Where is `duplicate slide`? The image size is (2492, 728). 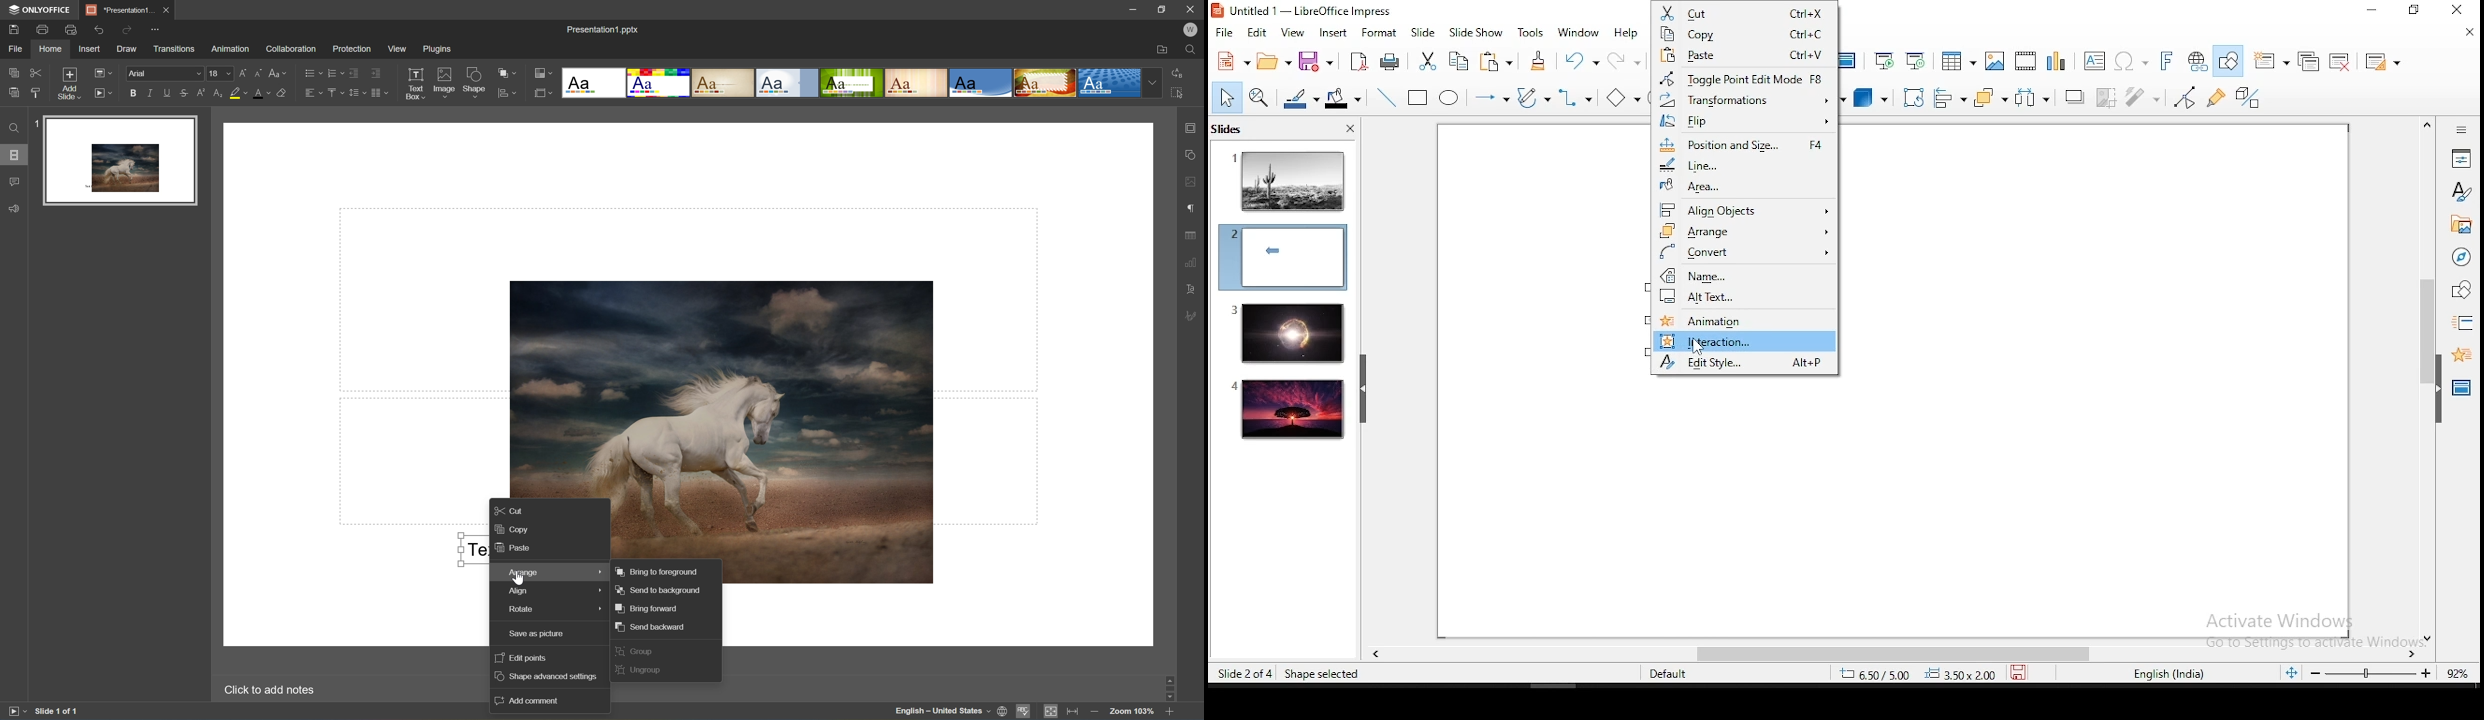
duplicate slide is located at coordinates (2311, 62).